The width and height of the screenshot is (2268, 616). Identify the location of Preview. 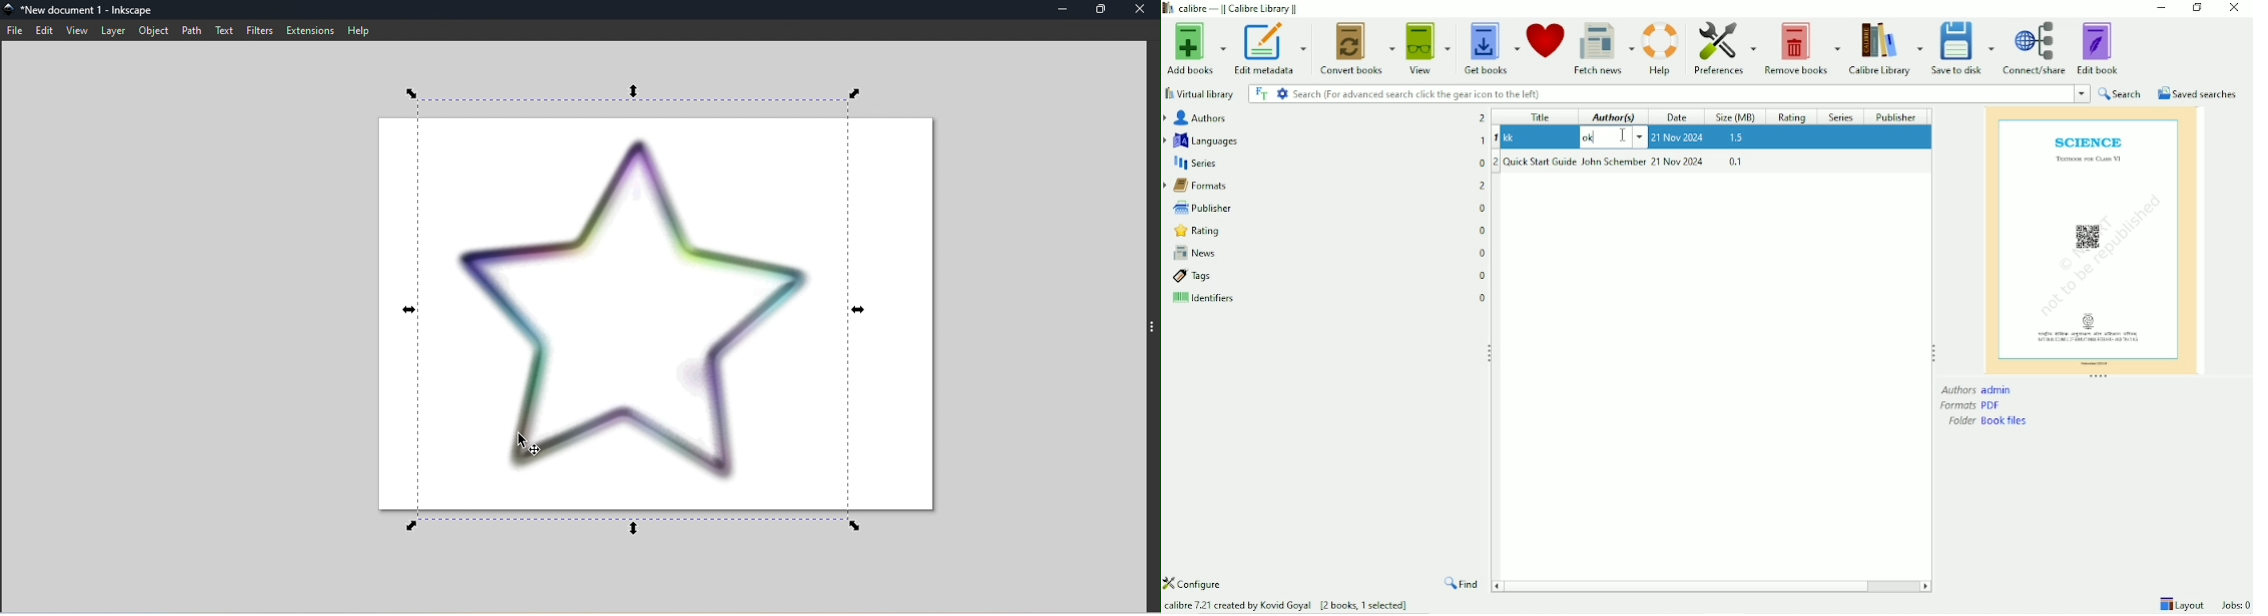
(2093, 239).